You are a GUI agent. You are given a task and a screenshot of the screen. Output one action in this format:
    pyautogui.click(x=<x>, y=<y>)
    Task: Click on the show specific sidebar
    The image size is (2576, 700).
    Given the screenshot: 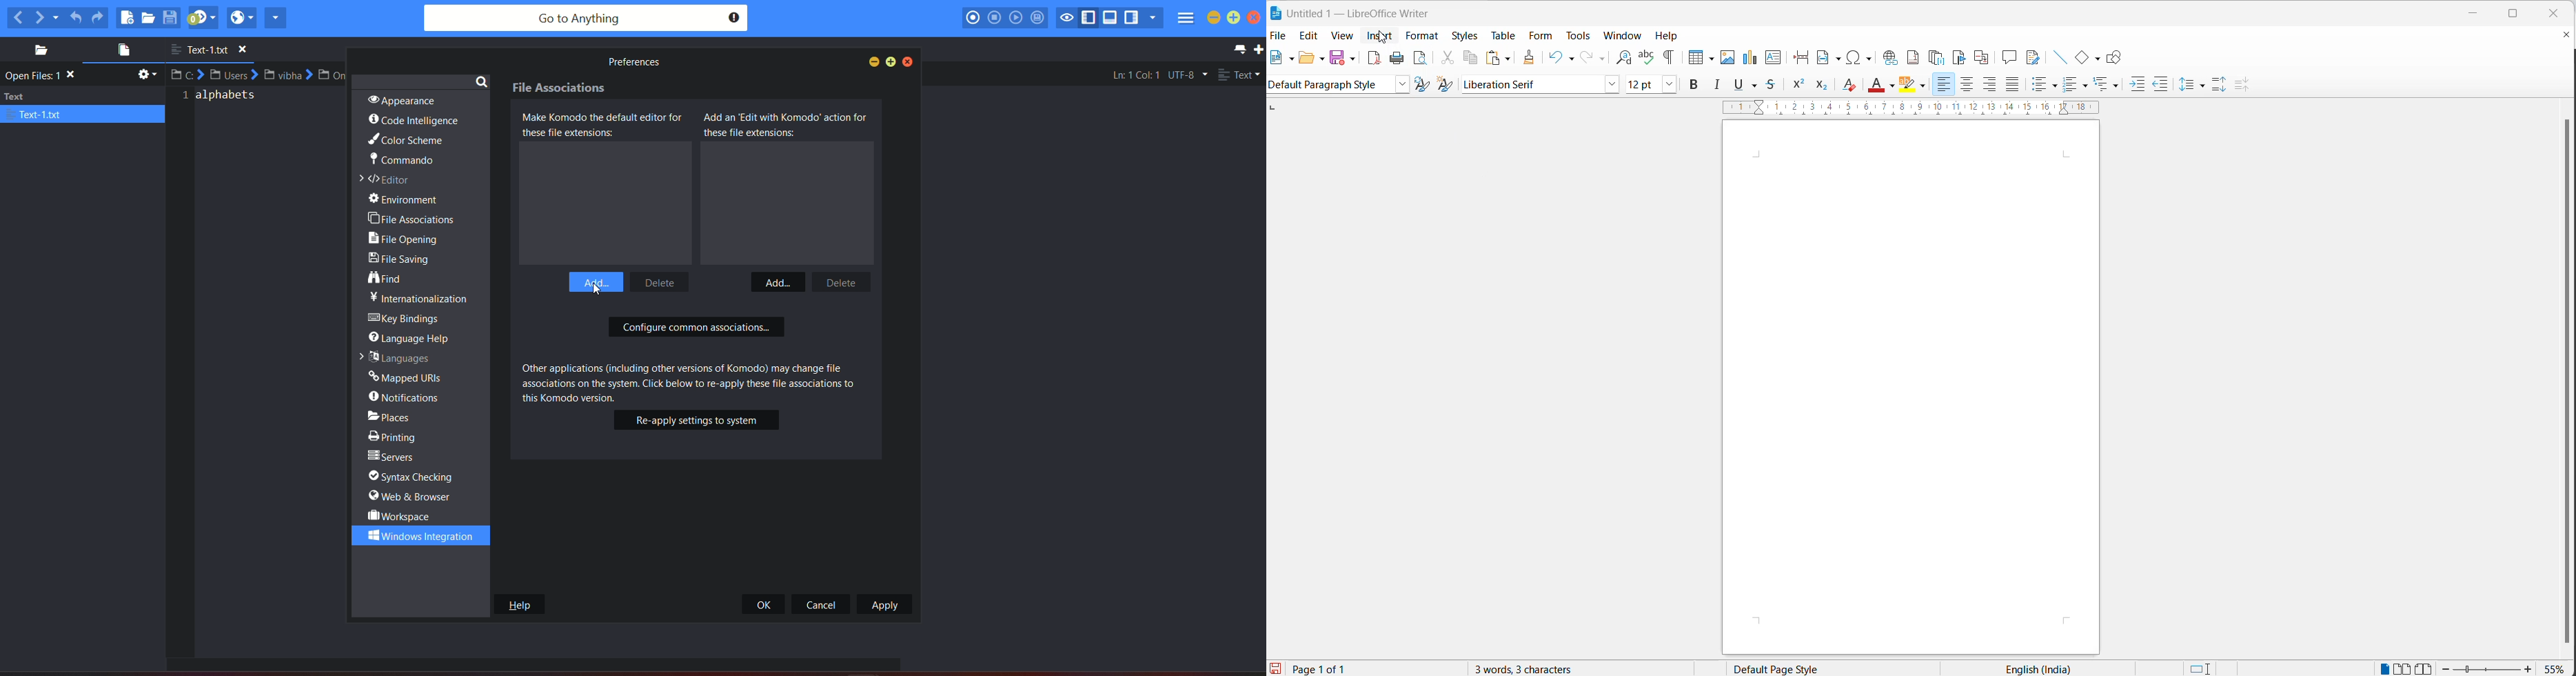 What is the action you would take?
    pyautogui.click(x=1153, y=18)
    